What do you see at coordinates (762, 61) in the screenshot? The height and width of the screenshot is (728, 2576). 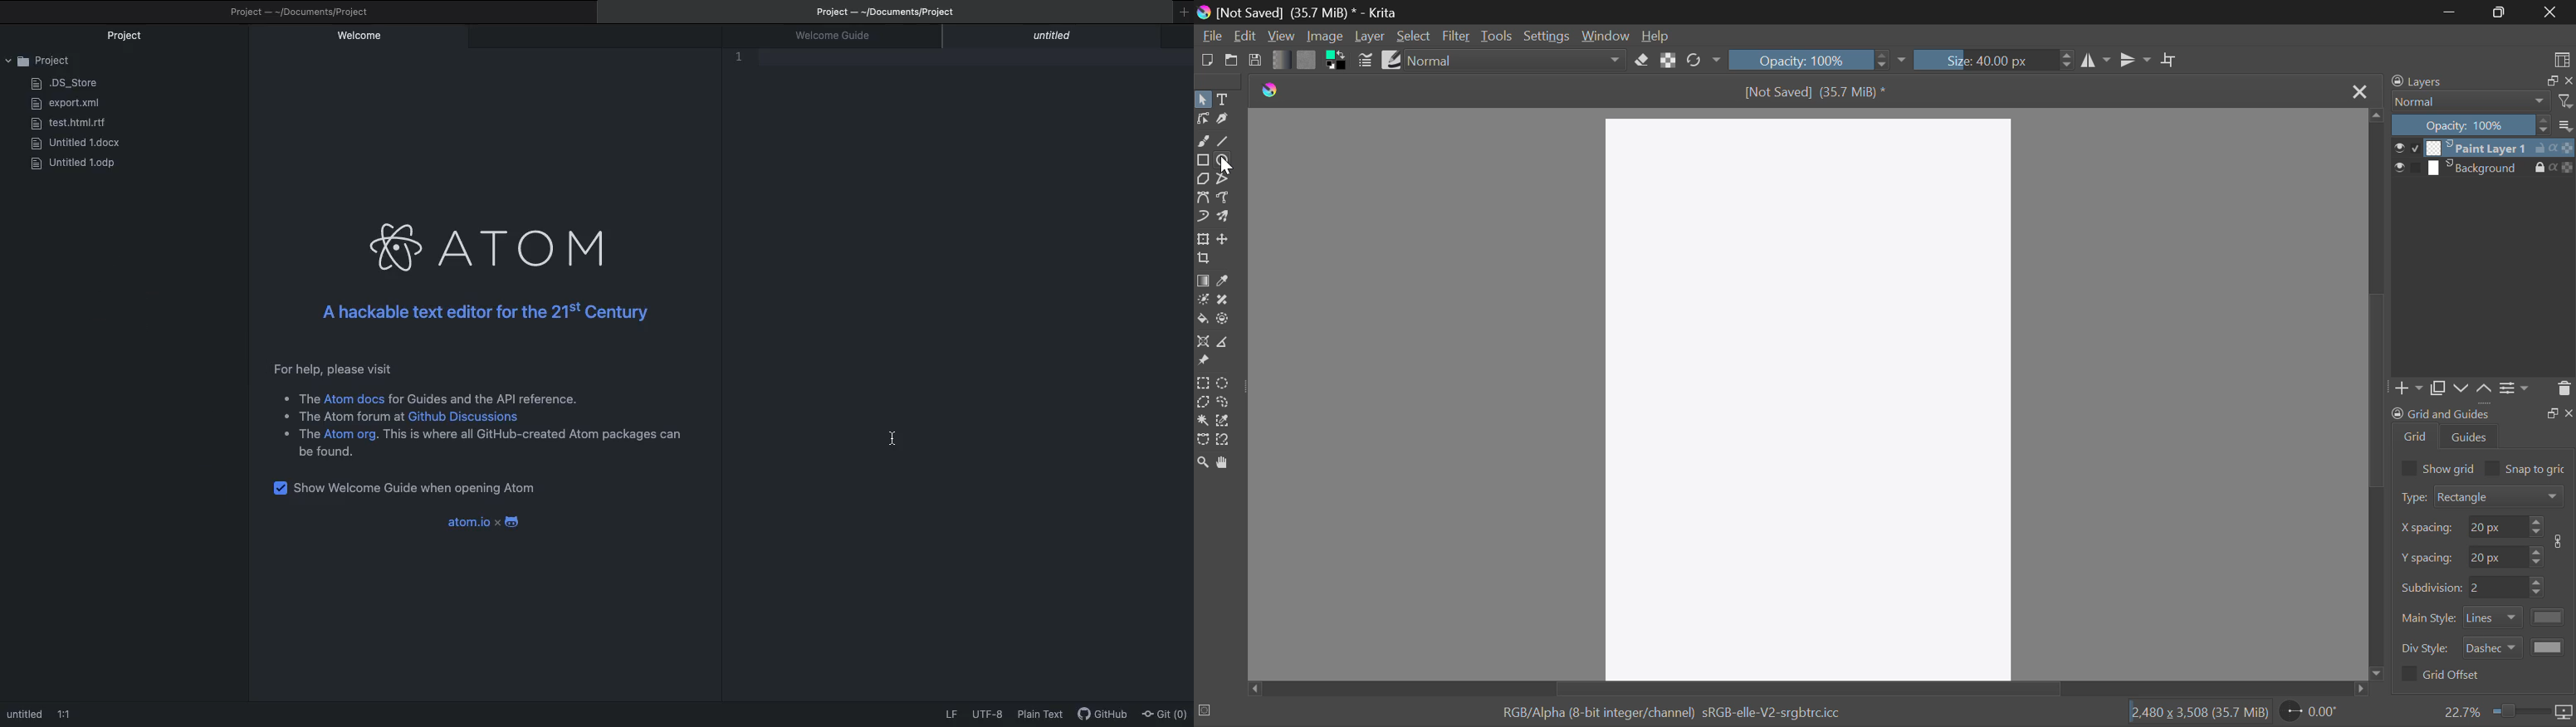 I see `Editor` at bounding box center [762, 61].